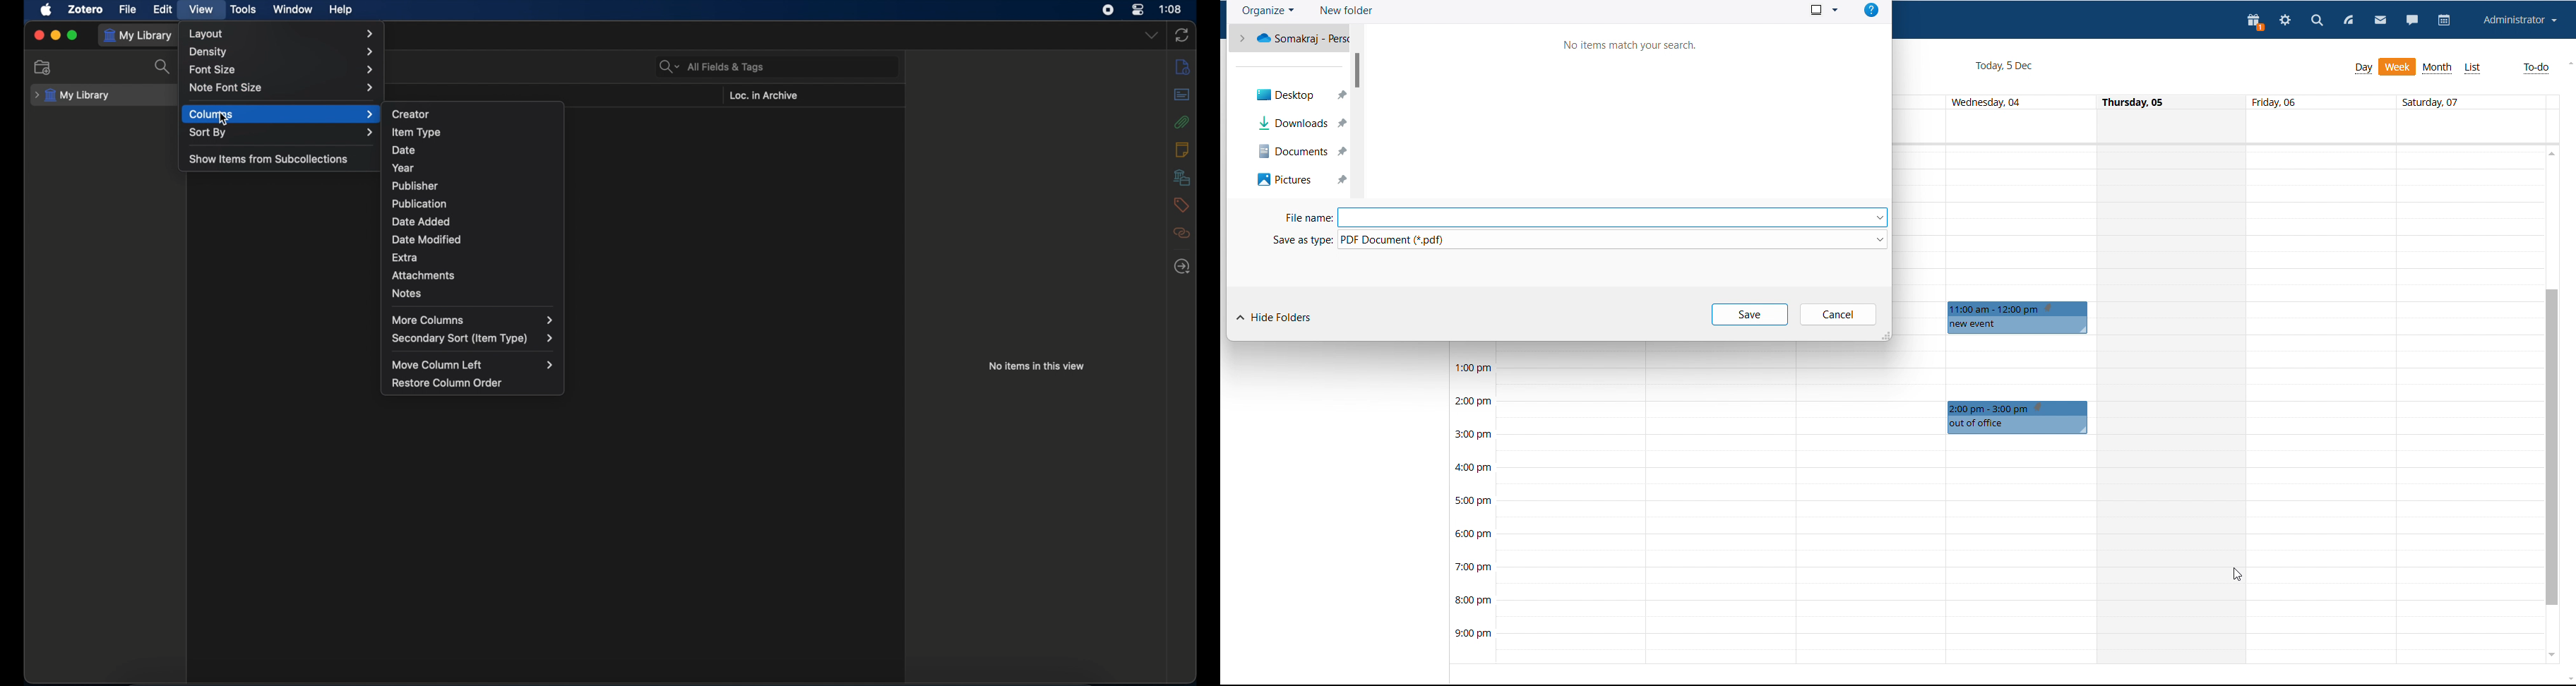 Image resolution: width=2576 pixels, height=700 pixels. What do you see at coordinates (1839, 315) in the screenshot?
I see `cancel` at bounding box center [1839, 315].